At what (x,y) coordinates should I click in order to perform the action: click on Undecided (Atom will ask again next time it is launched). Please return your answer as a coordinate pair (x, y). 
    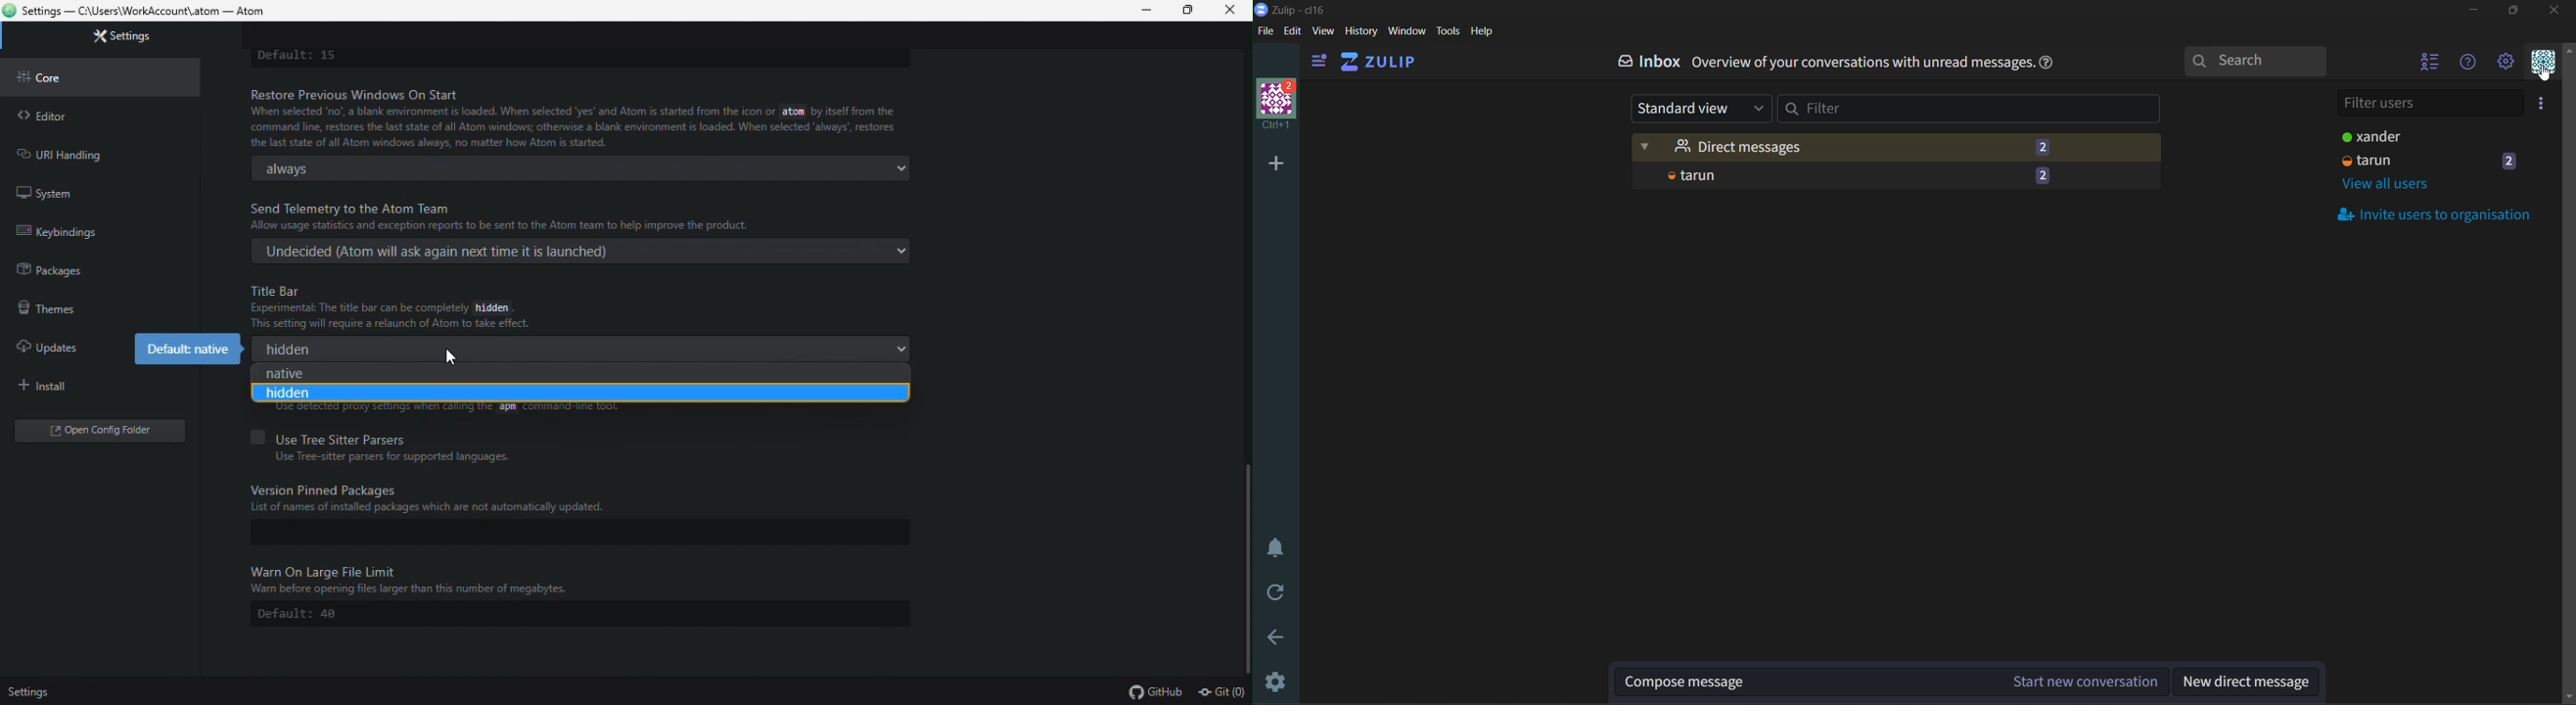
    Looking at the image, I should click on (582, 252).